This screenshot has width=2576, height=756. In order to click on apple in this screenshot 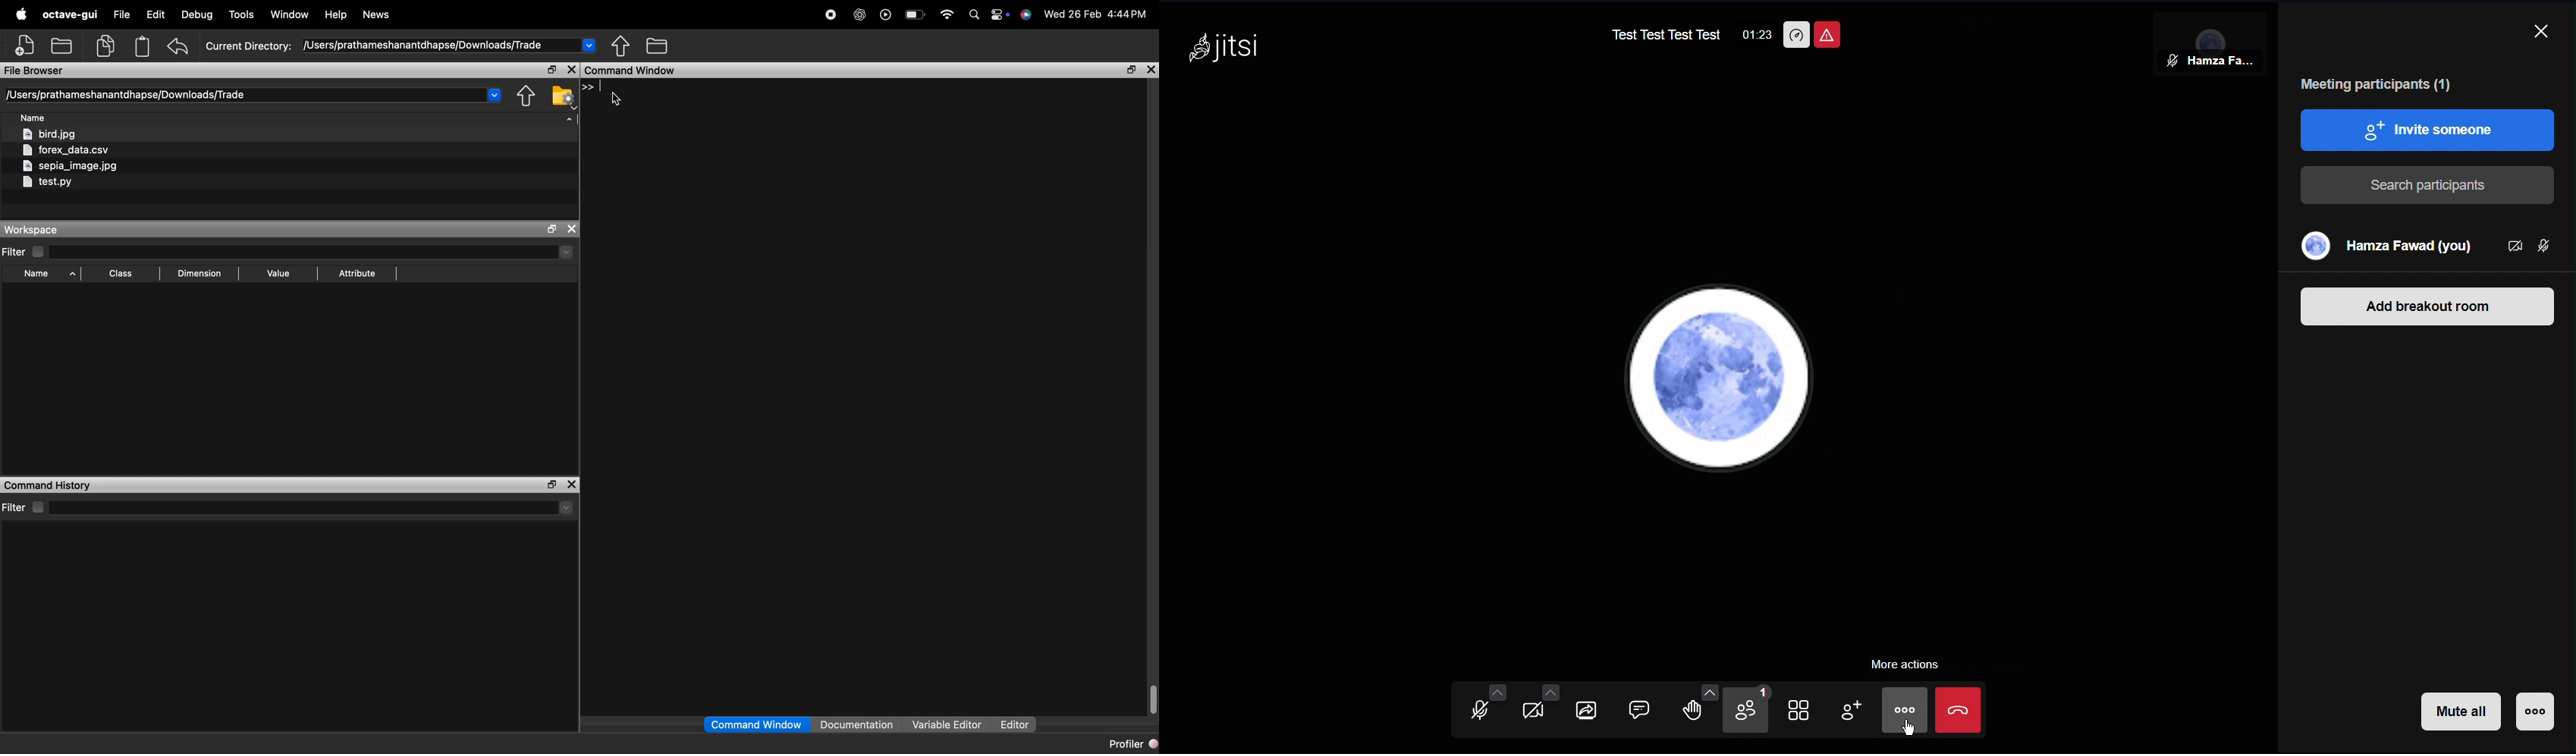, I will do `click(22, 13)`.